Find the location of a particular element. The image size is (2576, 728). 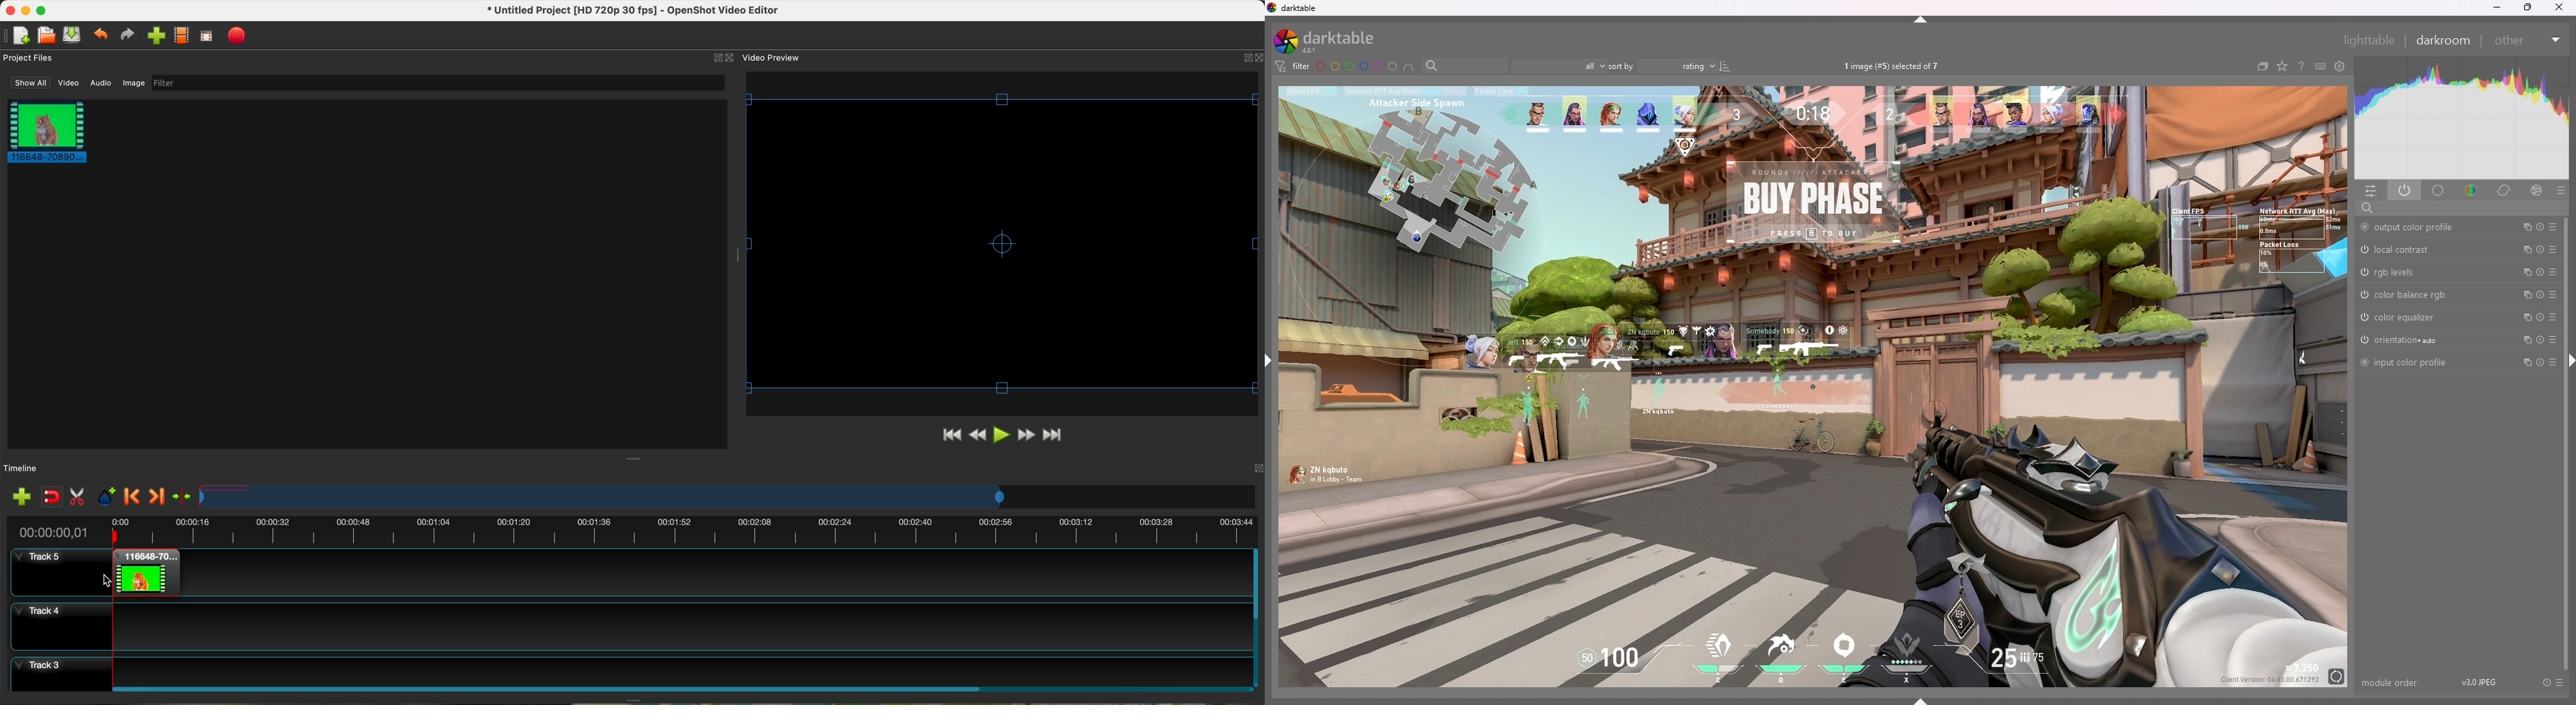

local contrast is located at coordinates (2400, 249).